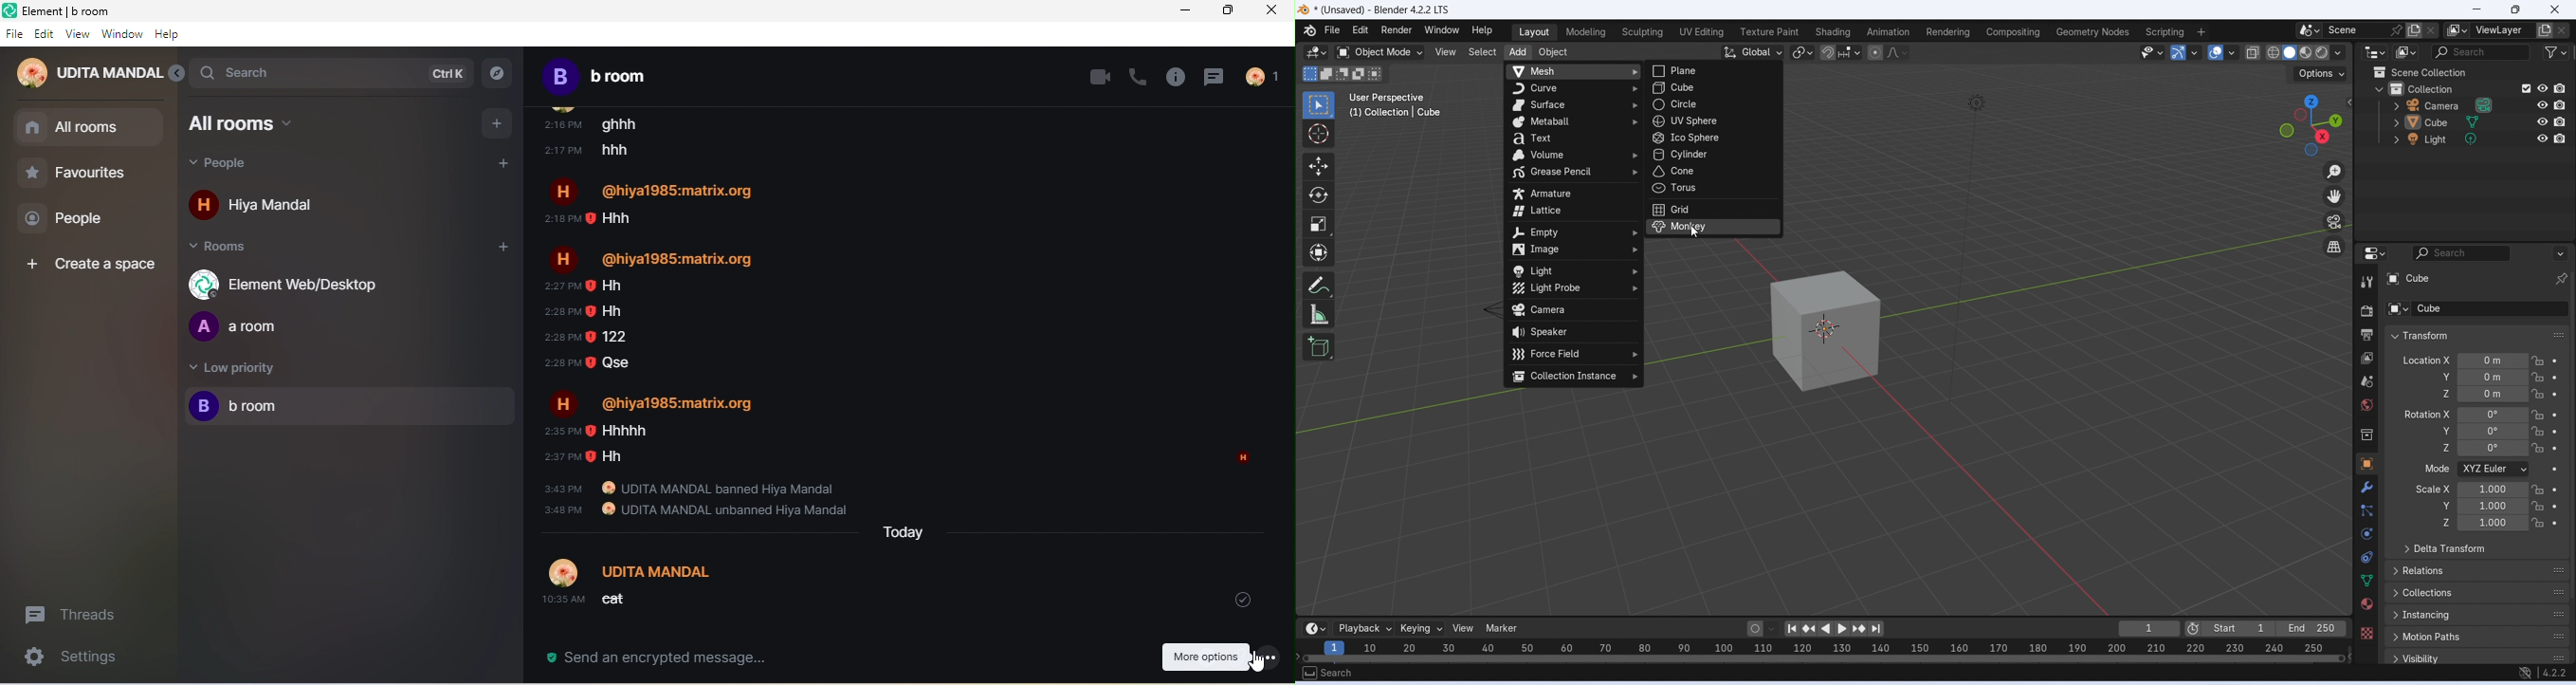 The height and width of the screenshot is (700, 2576). Describe the element at coordinates (2192, 630) in the screenshot. I see `use preview range` at that location.